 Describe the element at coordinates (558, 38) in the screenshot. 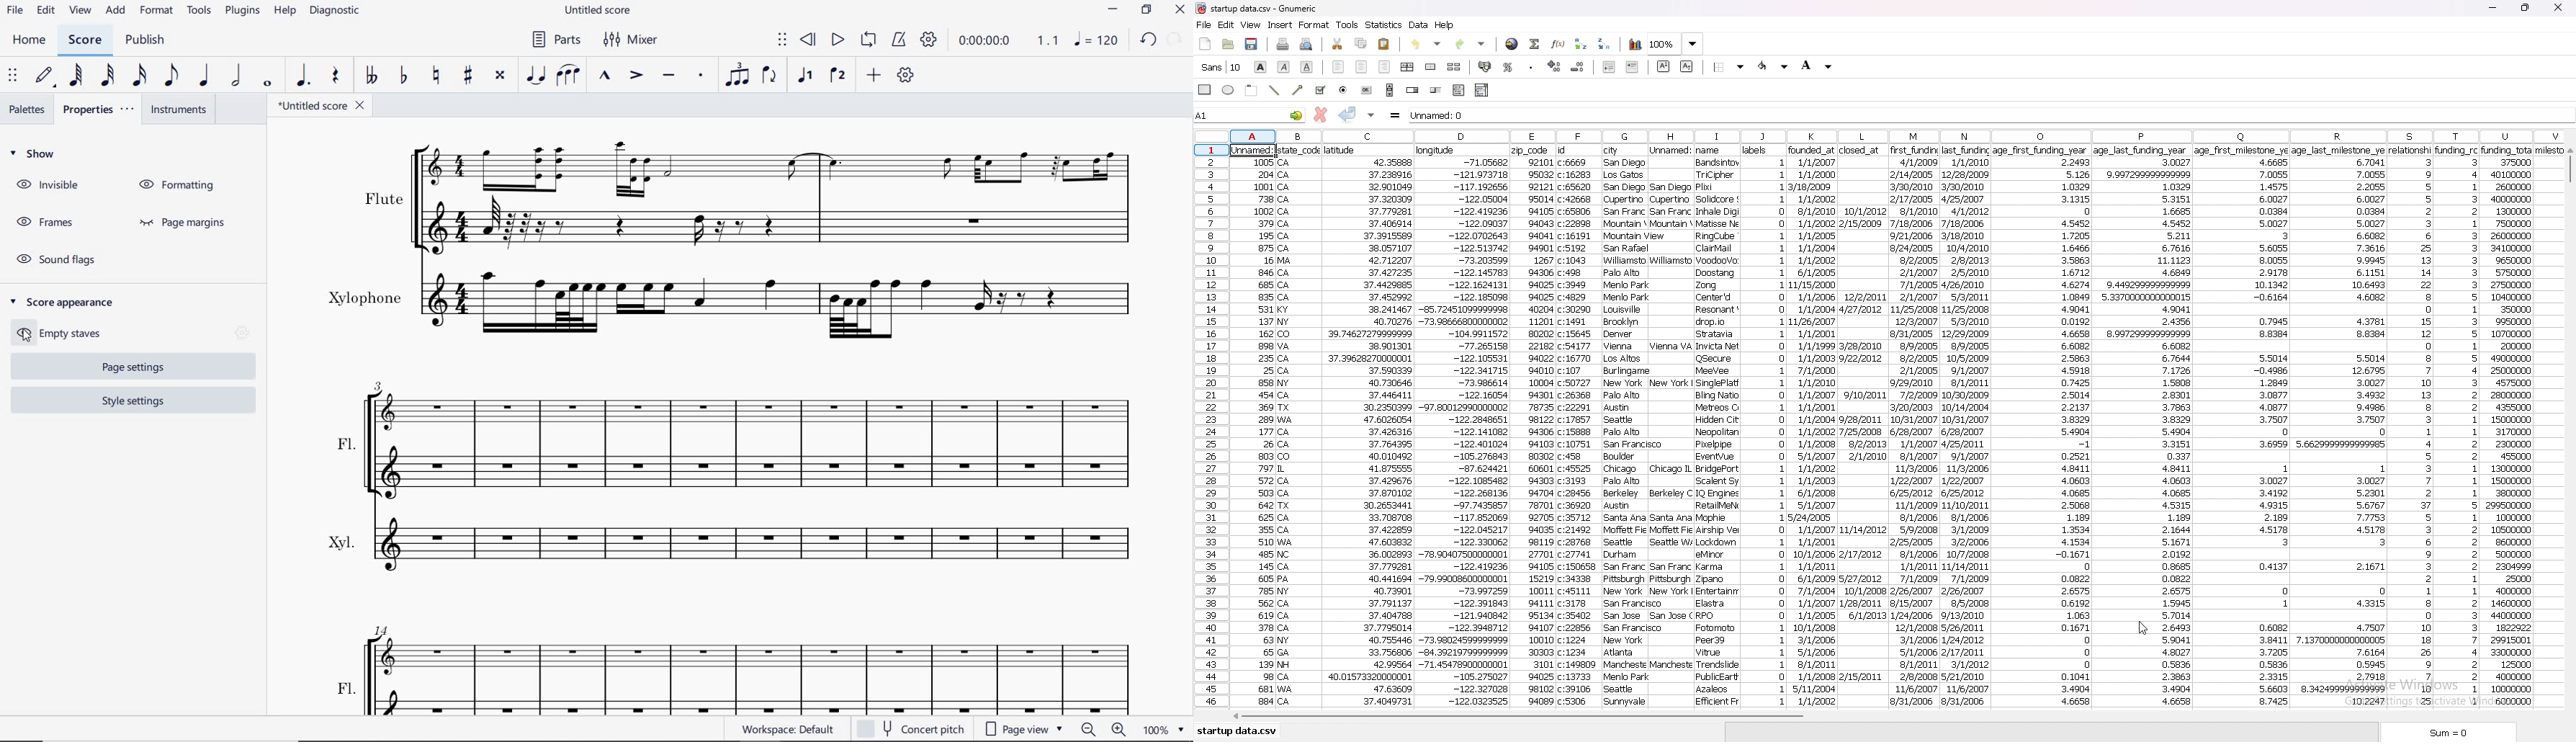

I see `PARTS` at that location.